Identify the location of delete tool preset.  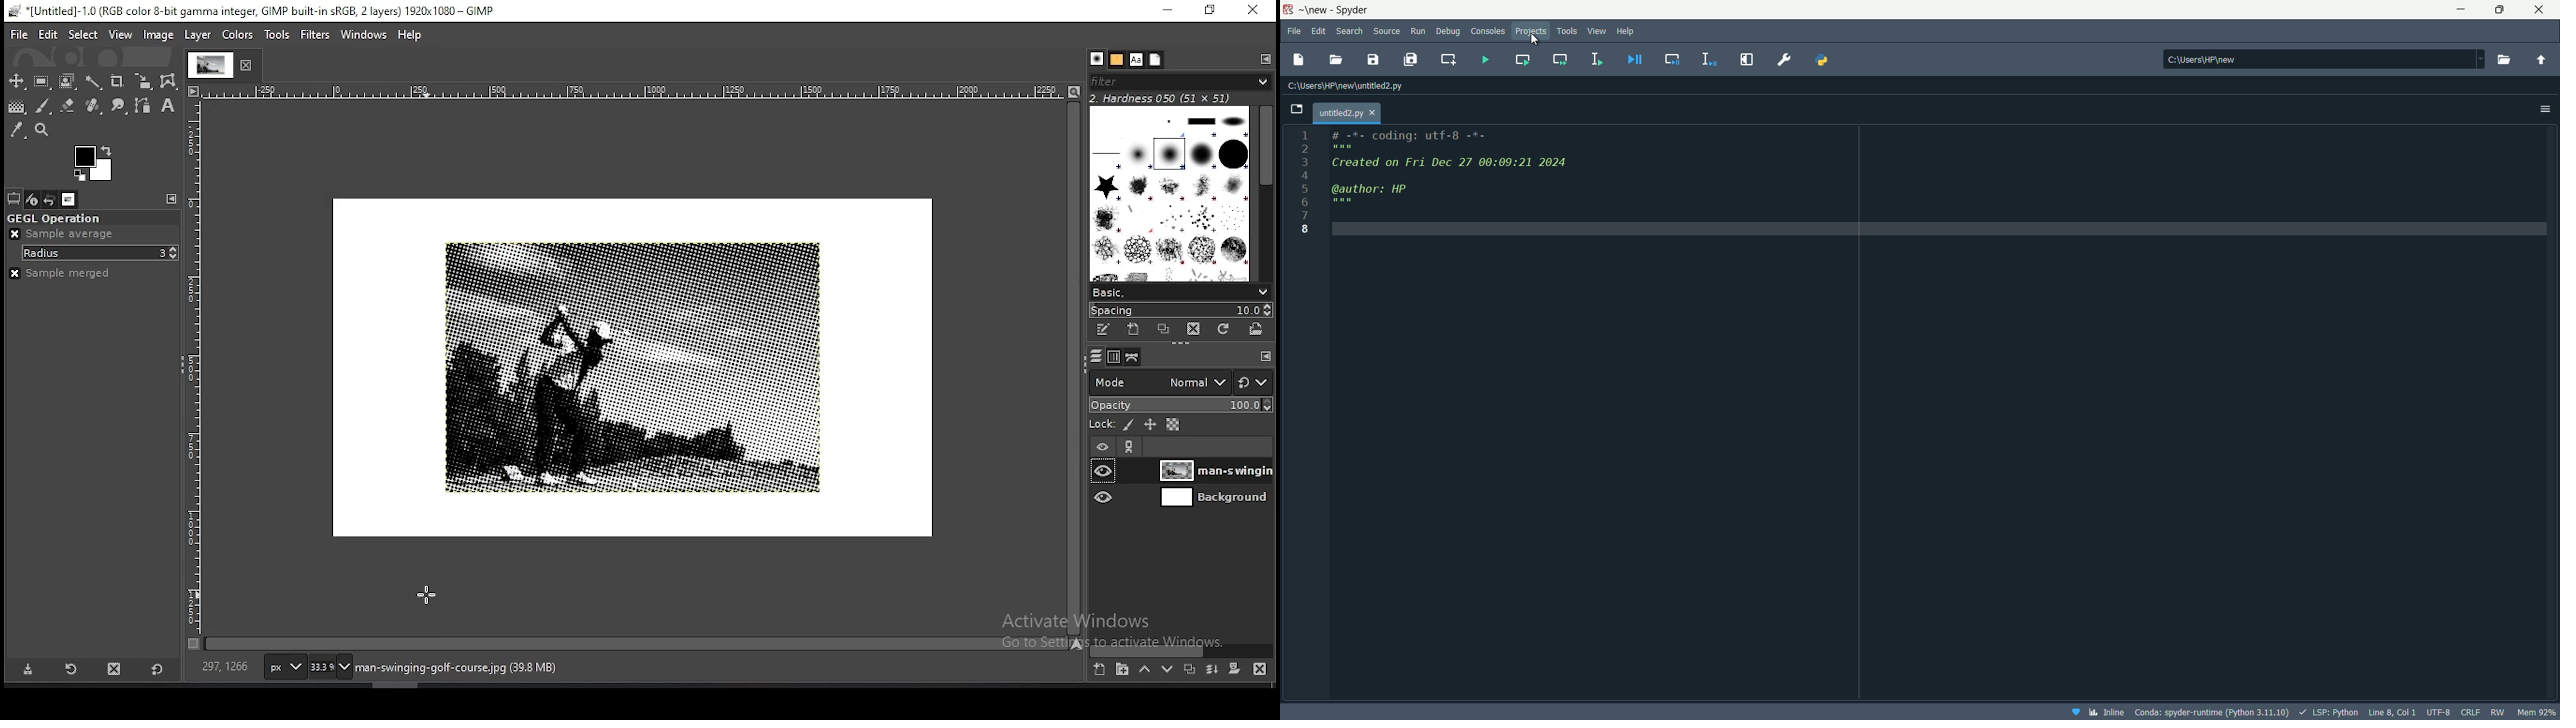
(113, 669).